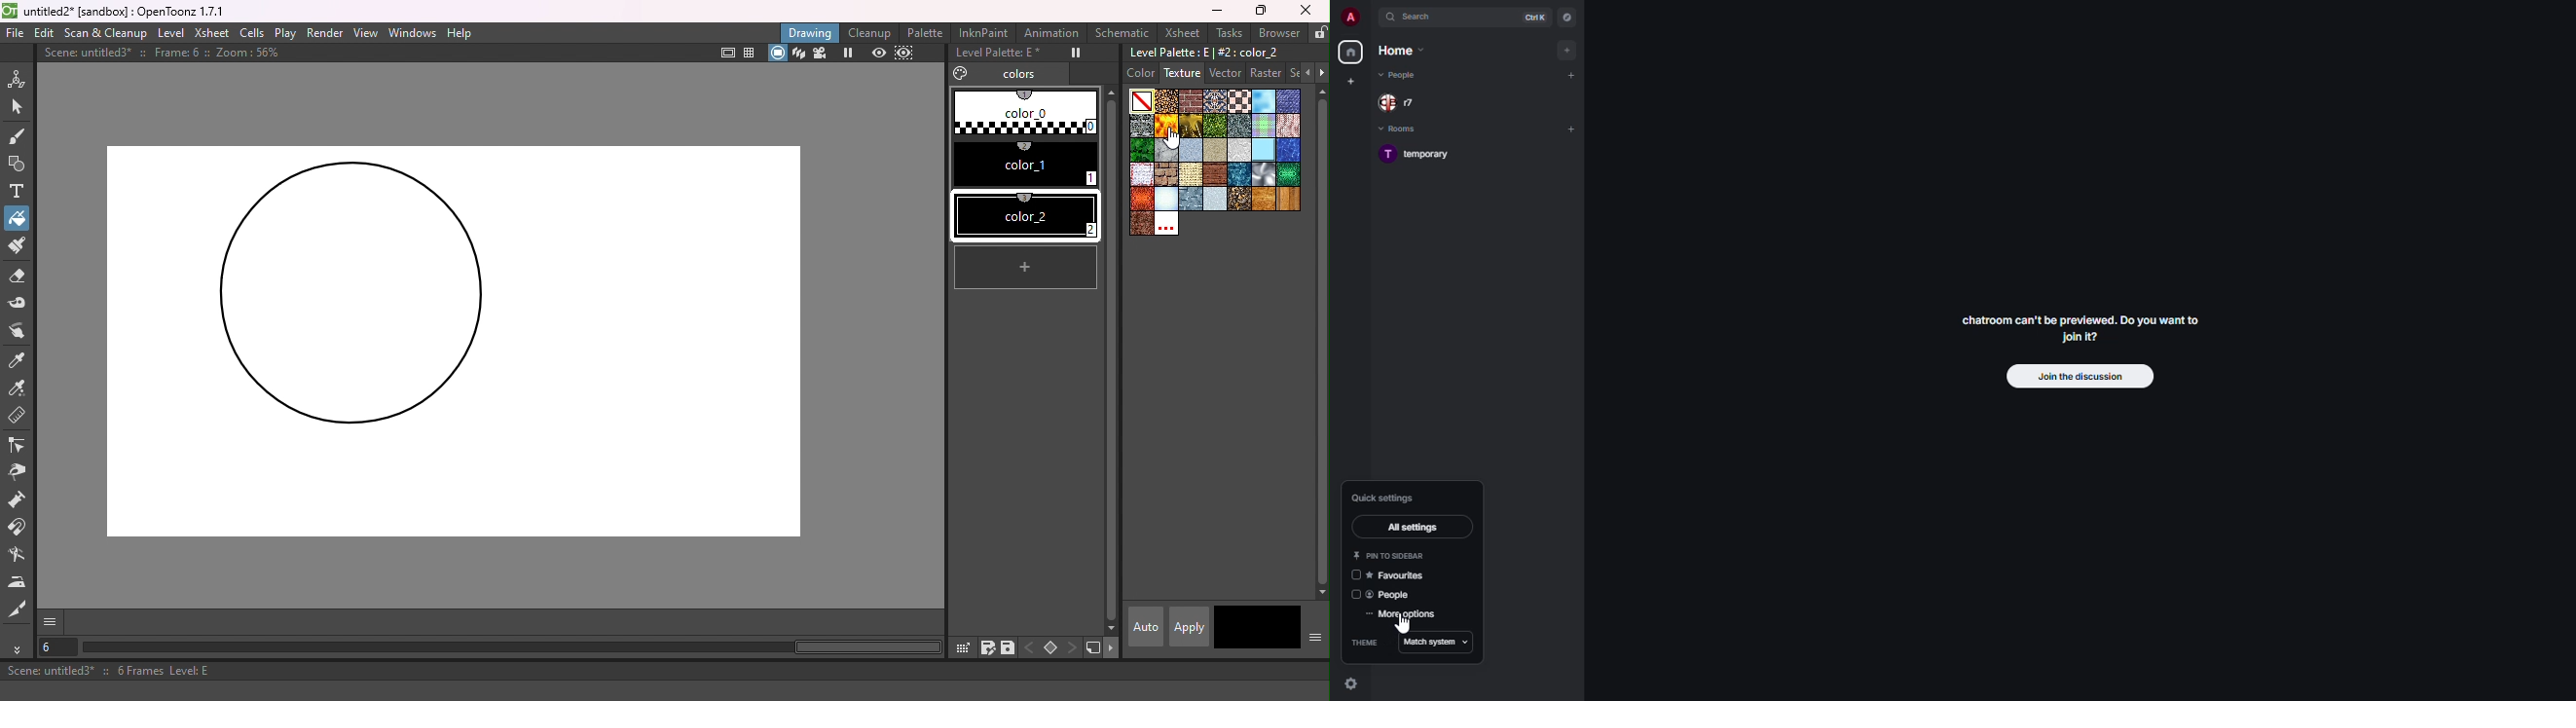 The height and width of the screenshot is (728, 2576). What do you see at coordinates (36, 219) in the screenshot?
I see `Cursor` at bounding box center [36, 219].